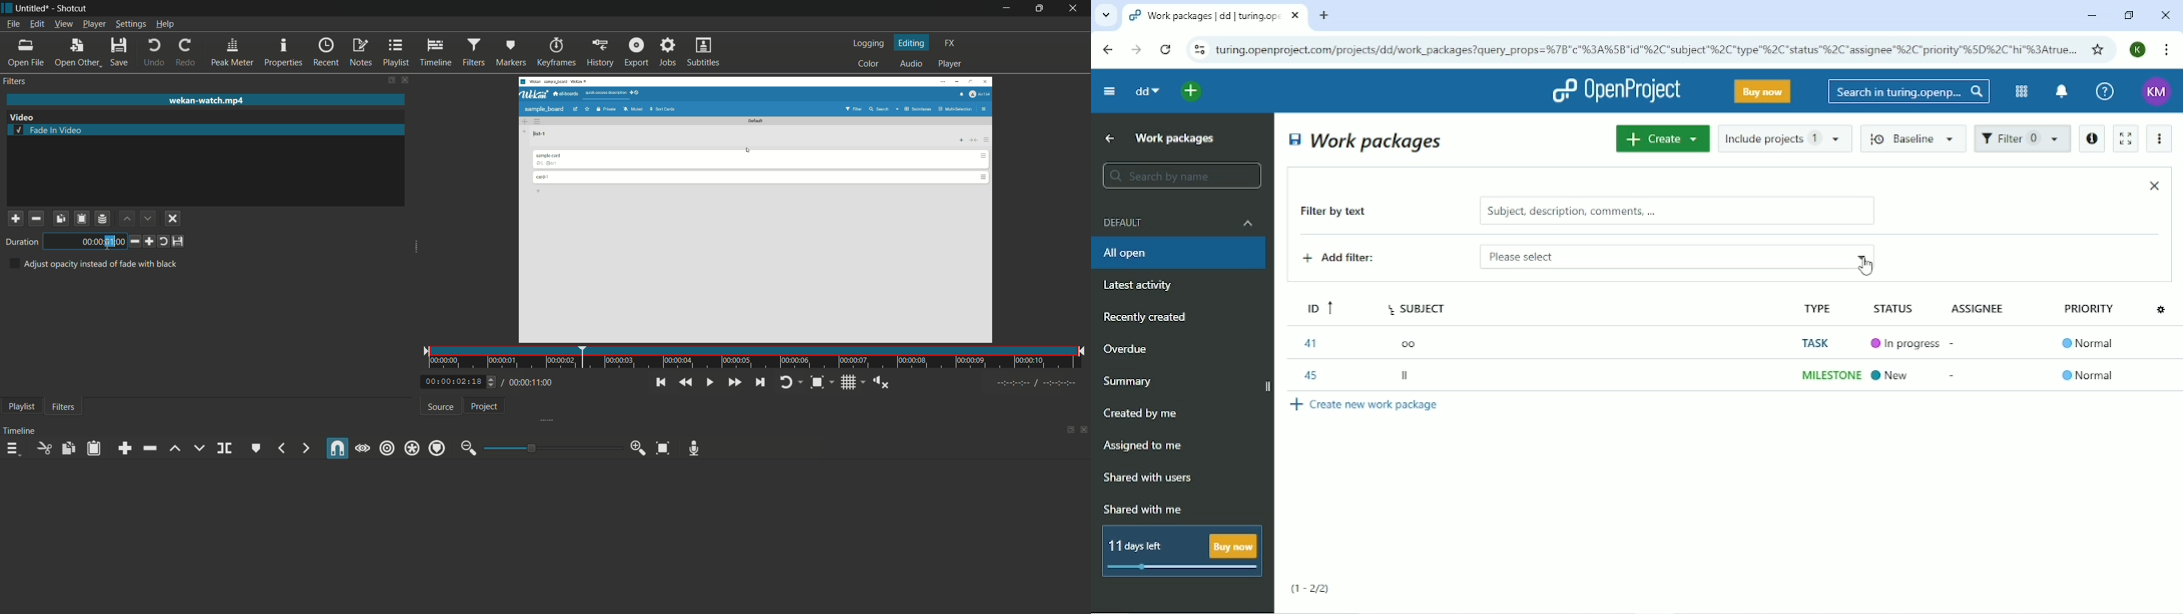 The width and height of the screenshot is (2184, 616). I want to click on text, so click(93, 264).